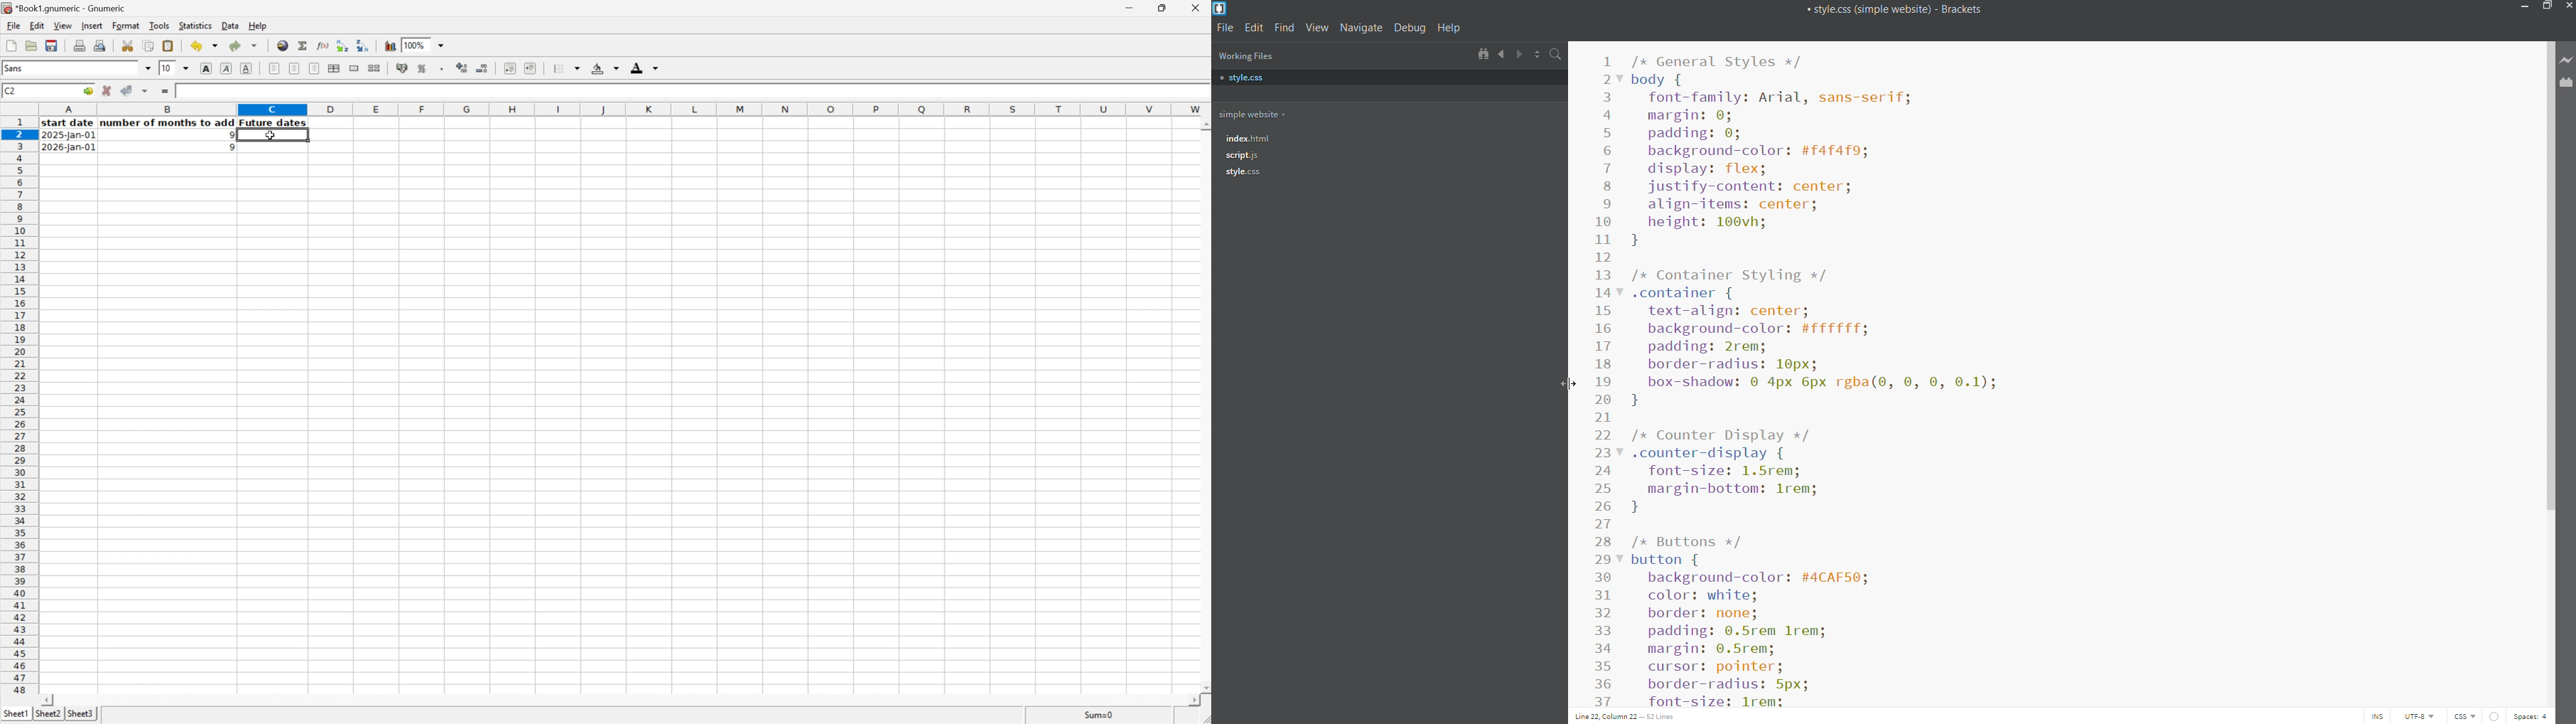  I want to click on Help, so click(258, 25).